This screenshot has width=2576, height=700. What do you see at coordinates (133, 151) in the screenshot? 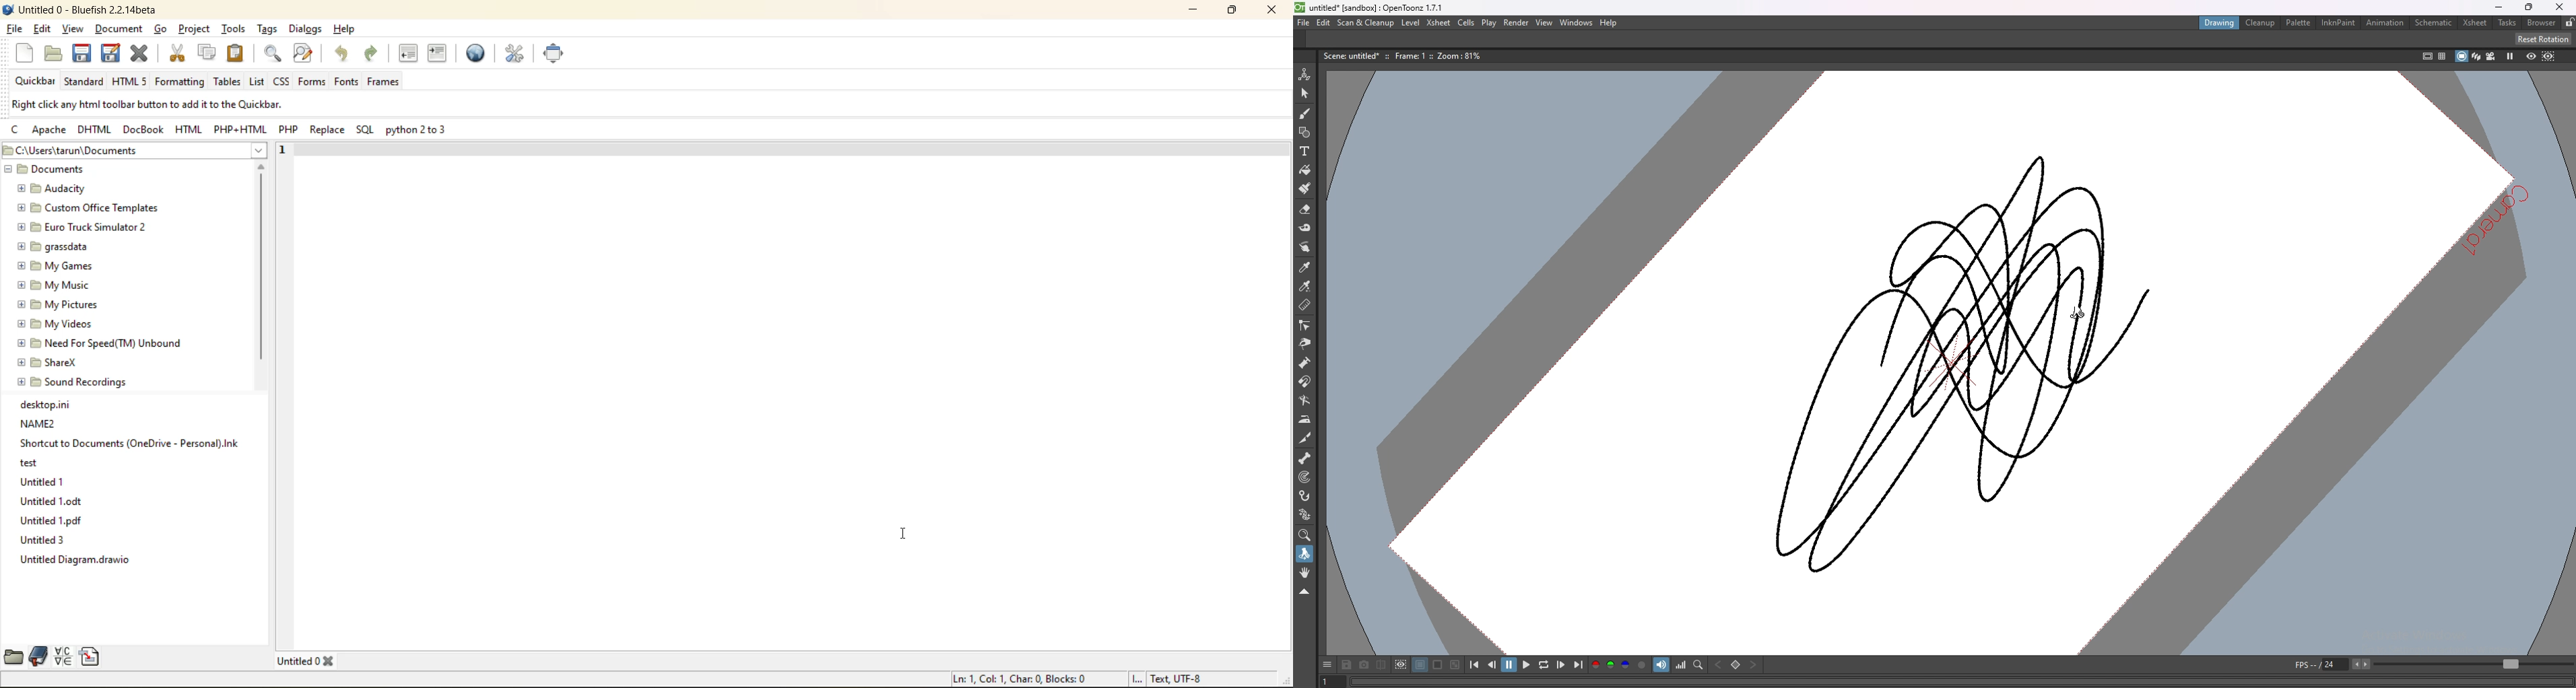
I see `file location` at bounding box center [133, 151].